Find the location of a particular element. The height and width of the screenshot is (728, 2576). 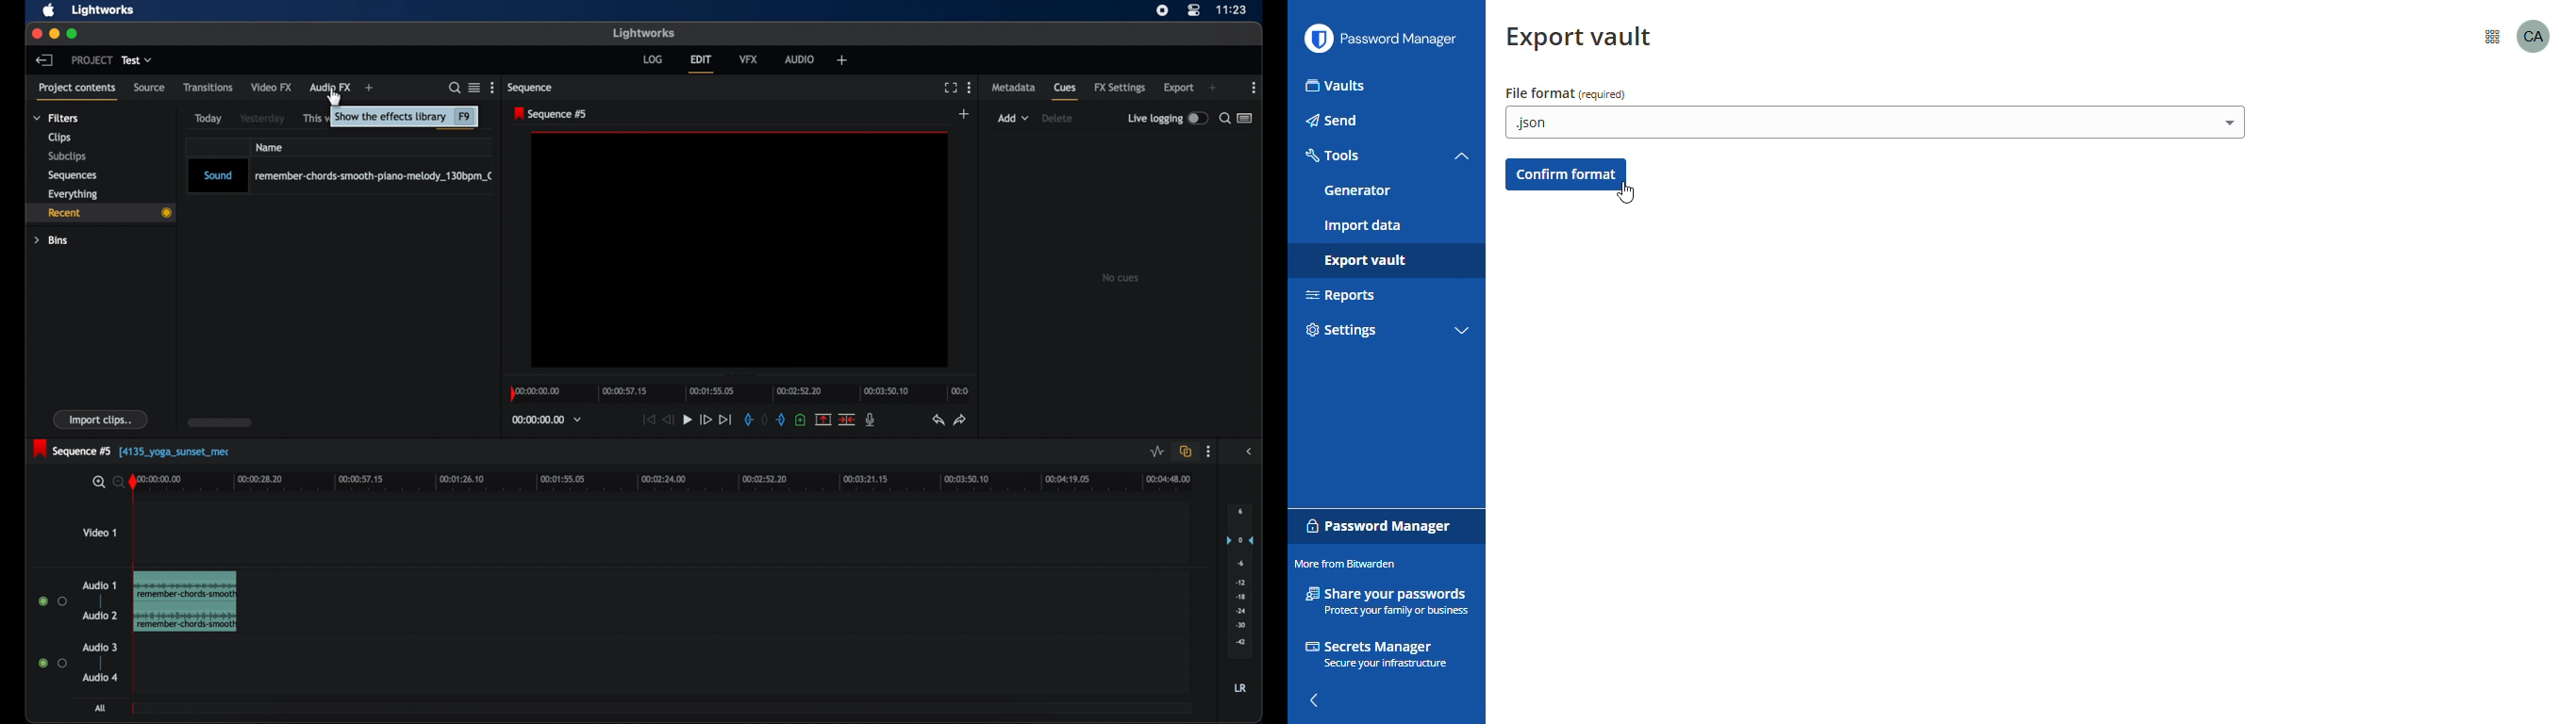

add is located at coordinates (1014, 118).